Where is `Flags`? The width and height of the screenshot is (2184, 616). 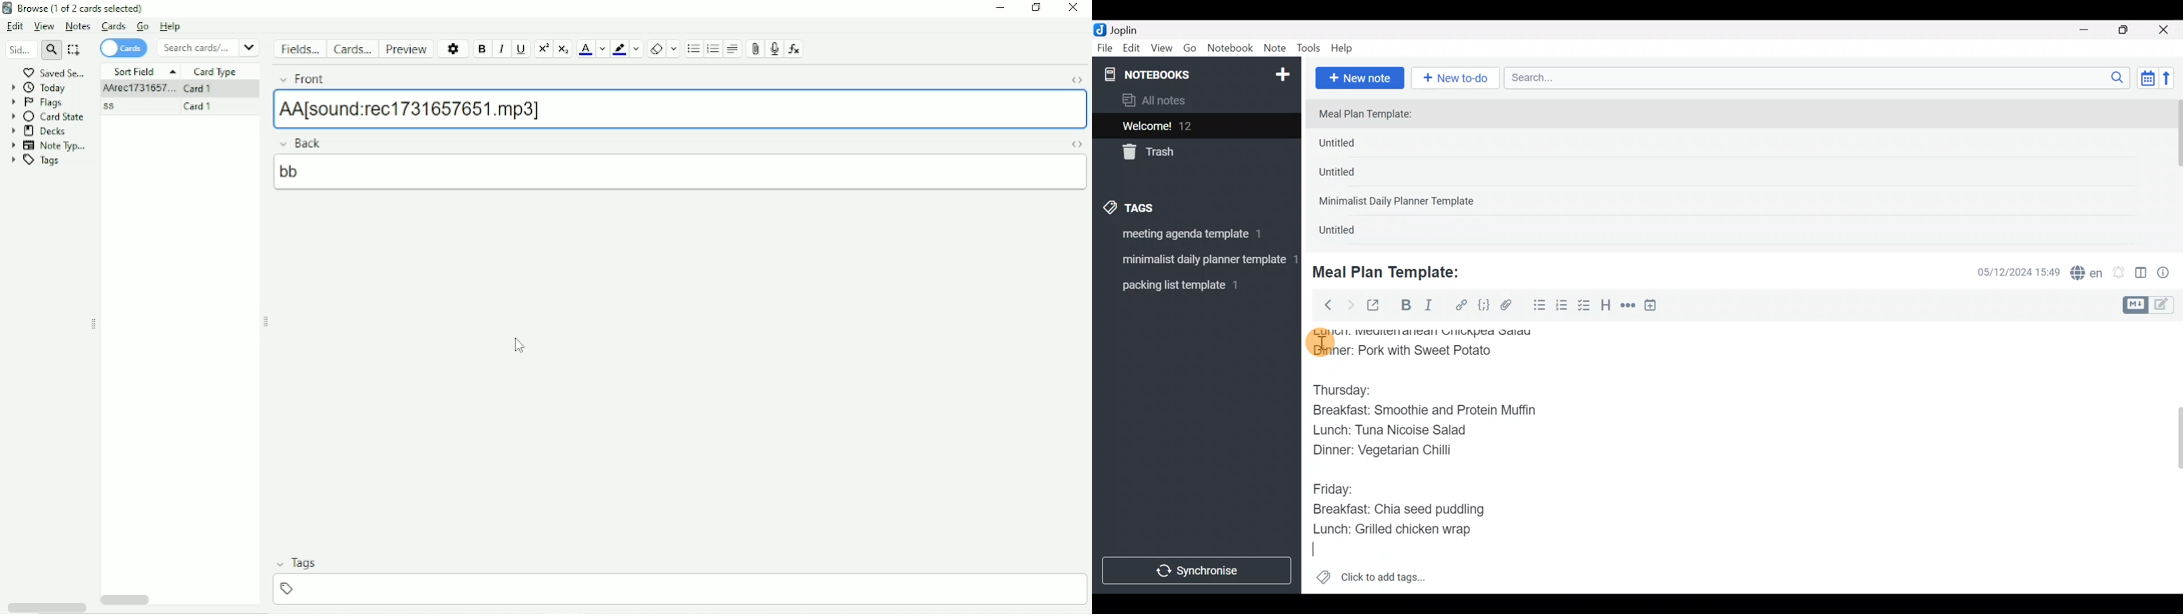 Flags is located at coordinates (43, 103).